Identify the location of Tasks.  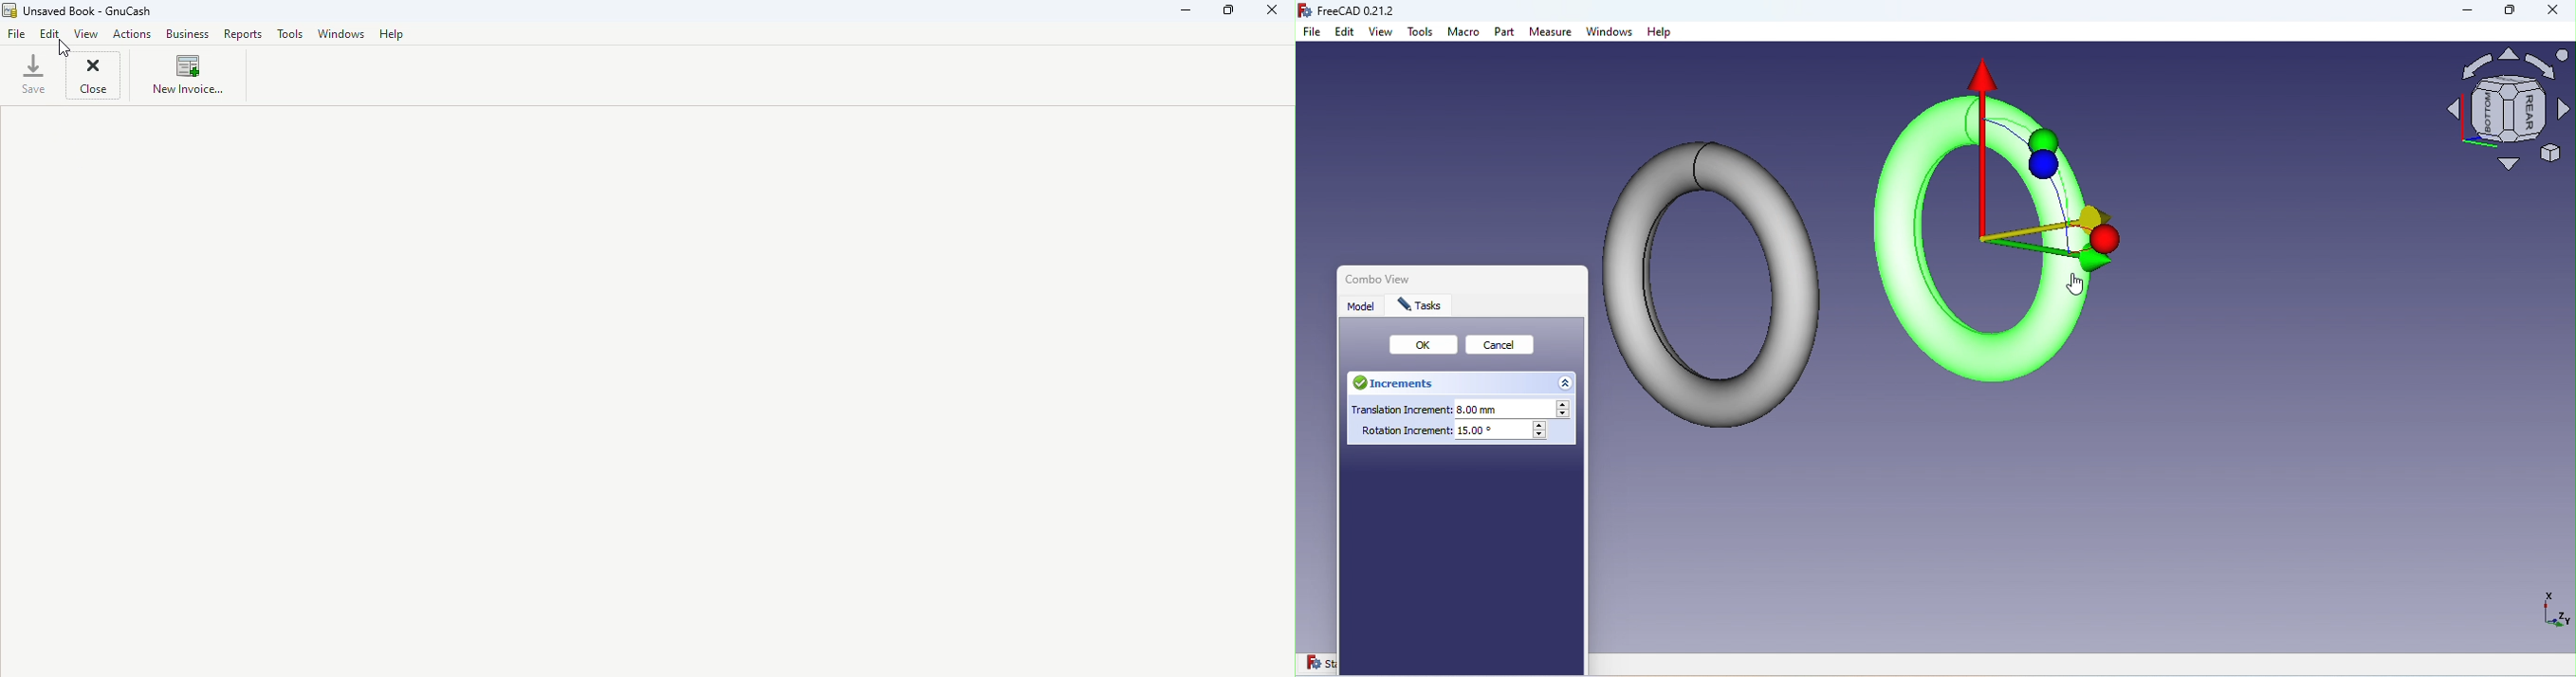
(1421, 306).